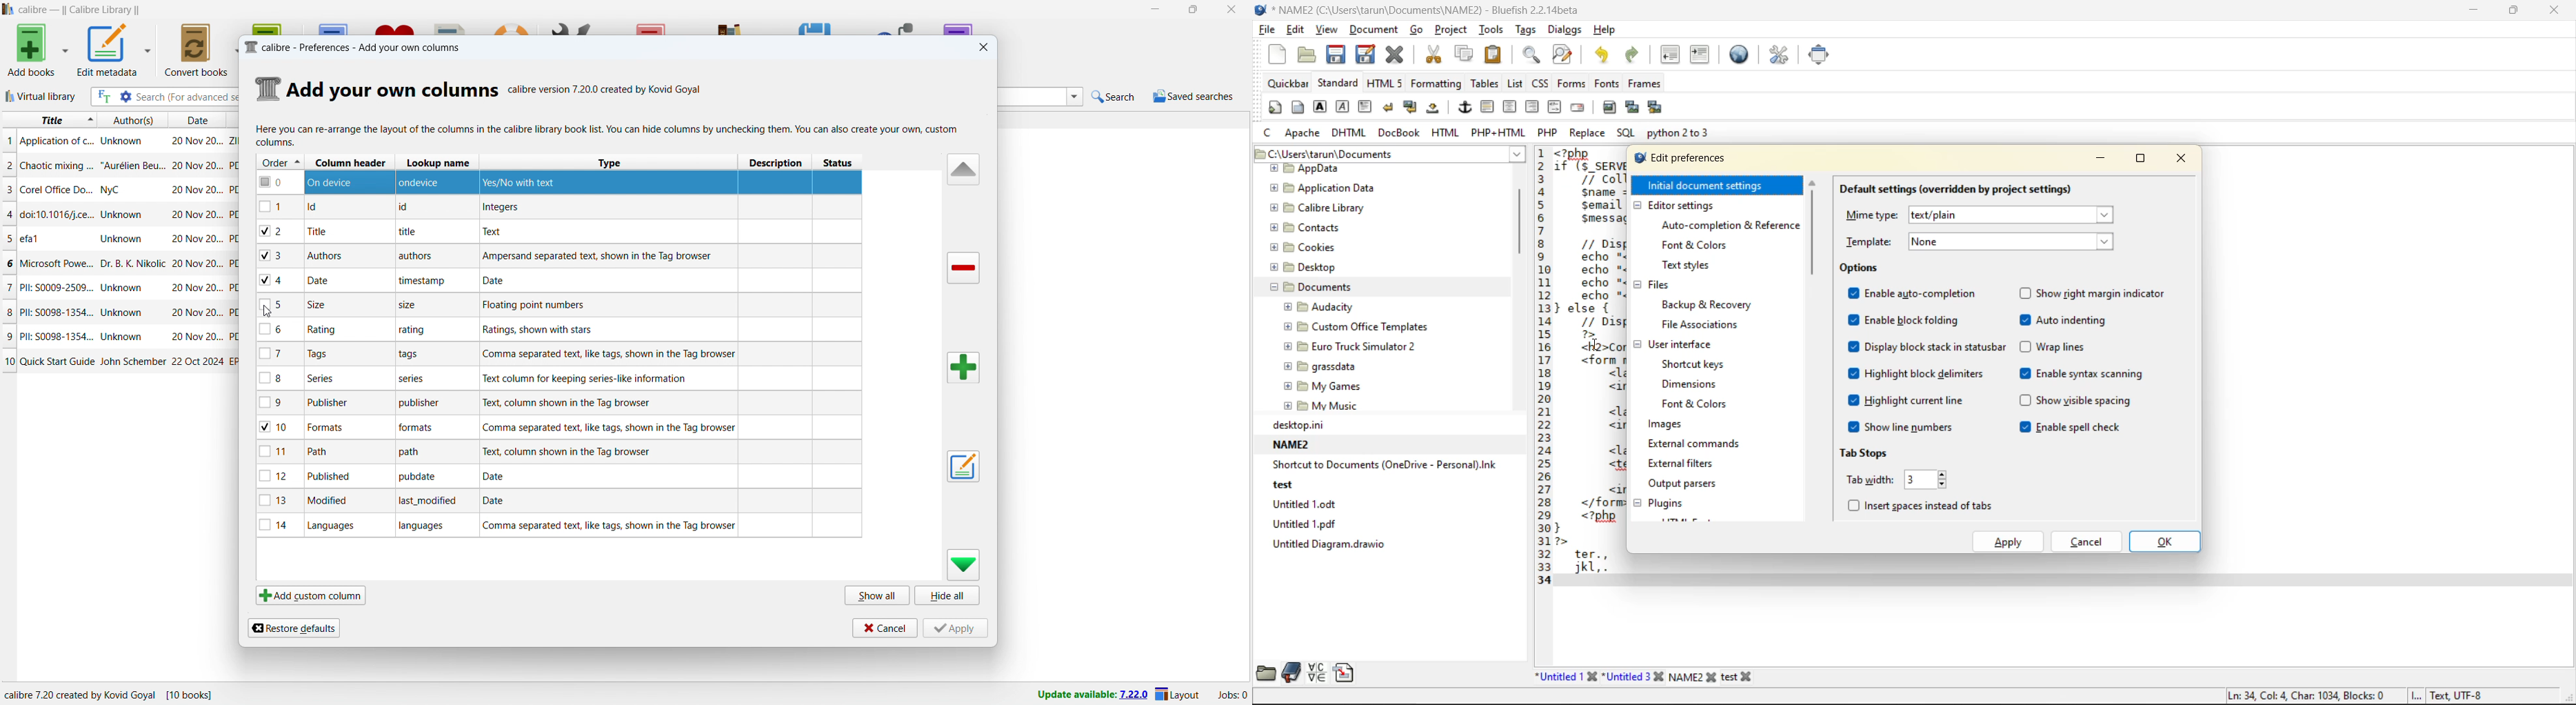  I want to click on html 5, so click(1388, 85).